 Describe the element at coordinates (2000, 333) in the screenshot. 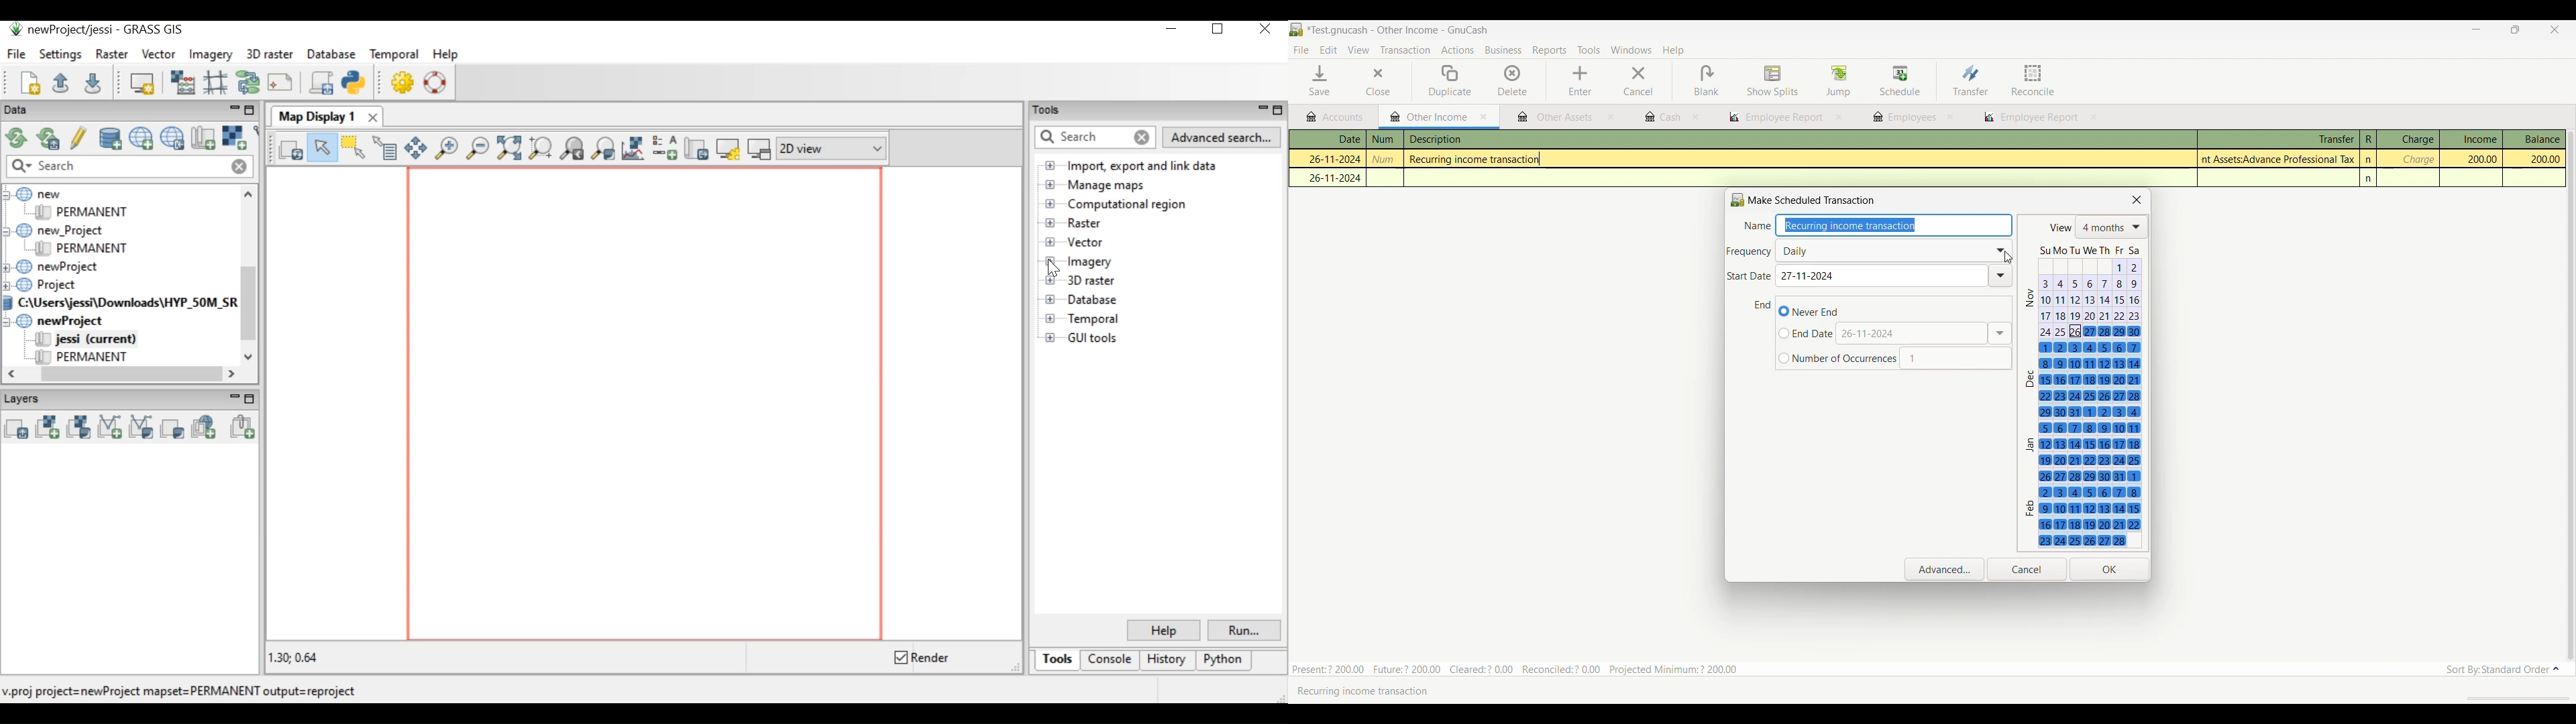

I see `Calendar drop down to select end date` at that location.